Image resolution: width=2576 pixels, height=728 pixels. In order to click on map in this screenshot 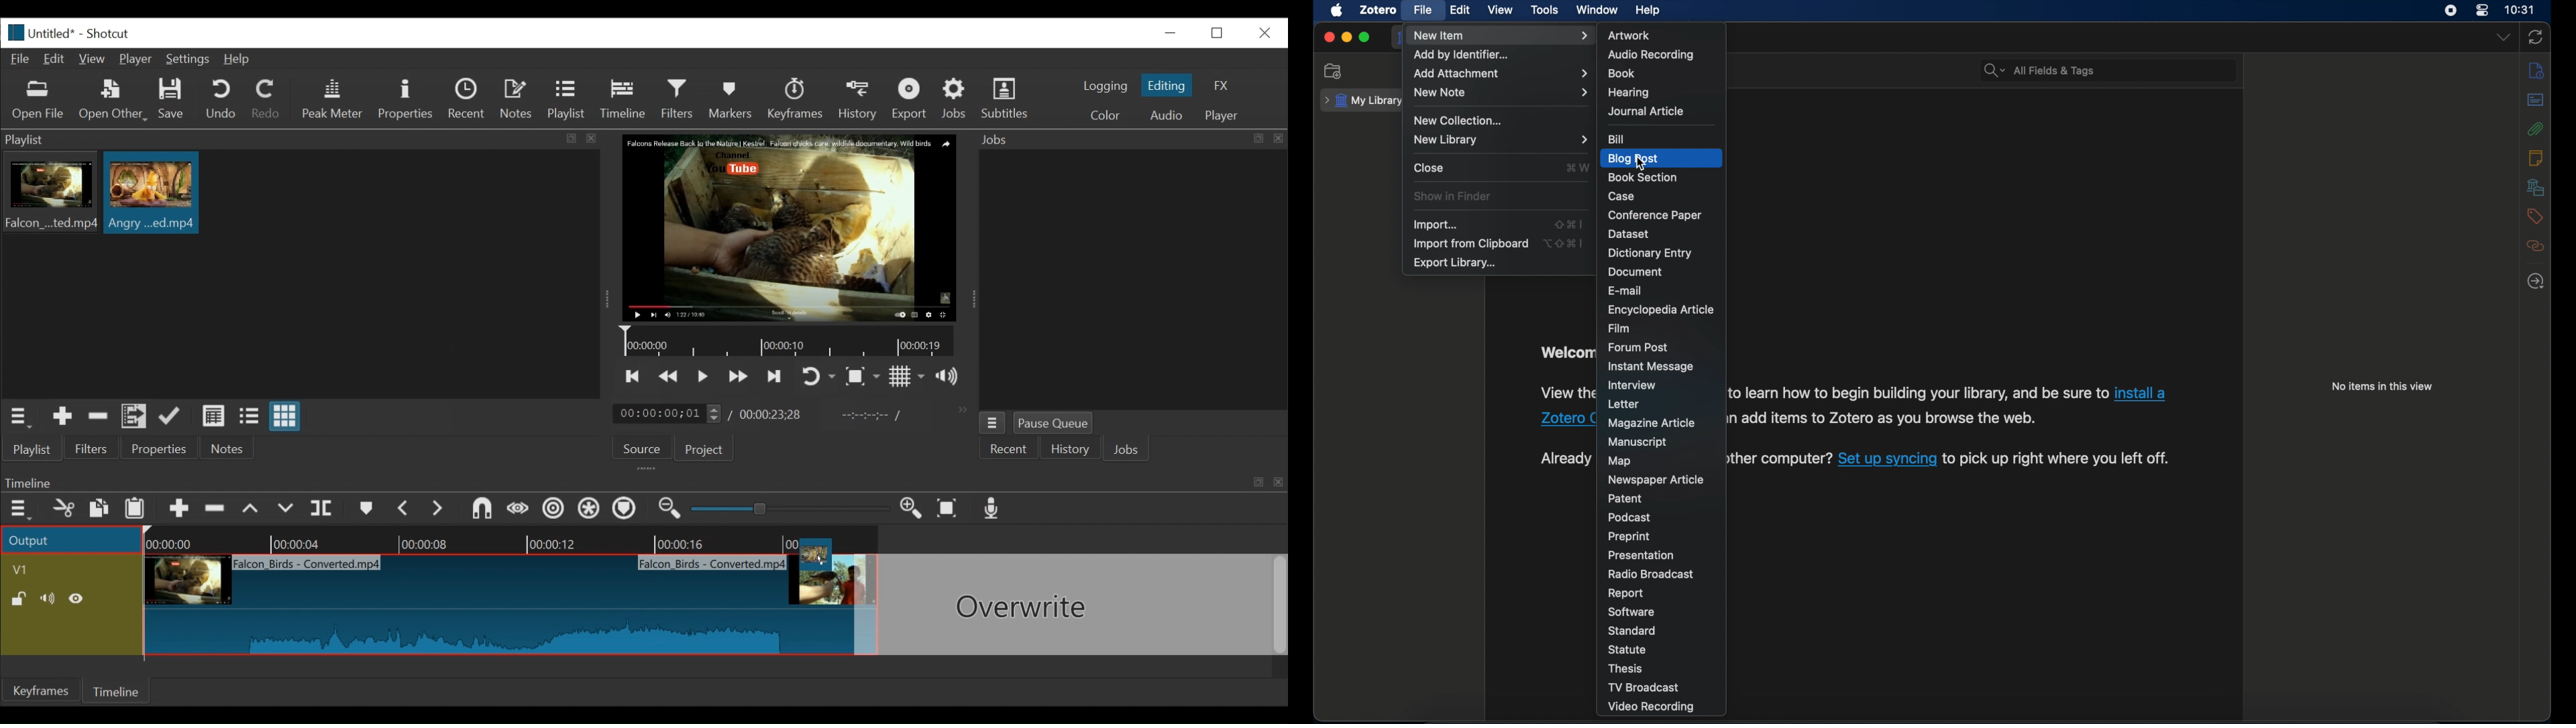, I will do `click(1621, 461)`.